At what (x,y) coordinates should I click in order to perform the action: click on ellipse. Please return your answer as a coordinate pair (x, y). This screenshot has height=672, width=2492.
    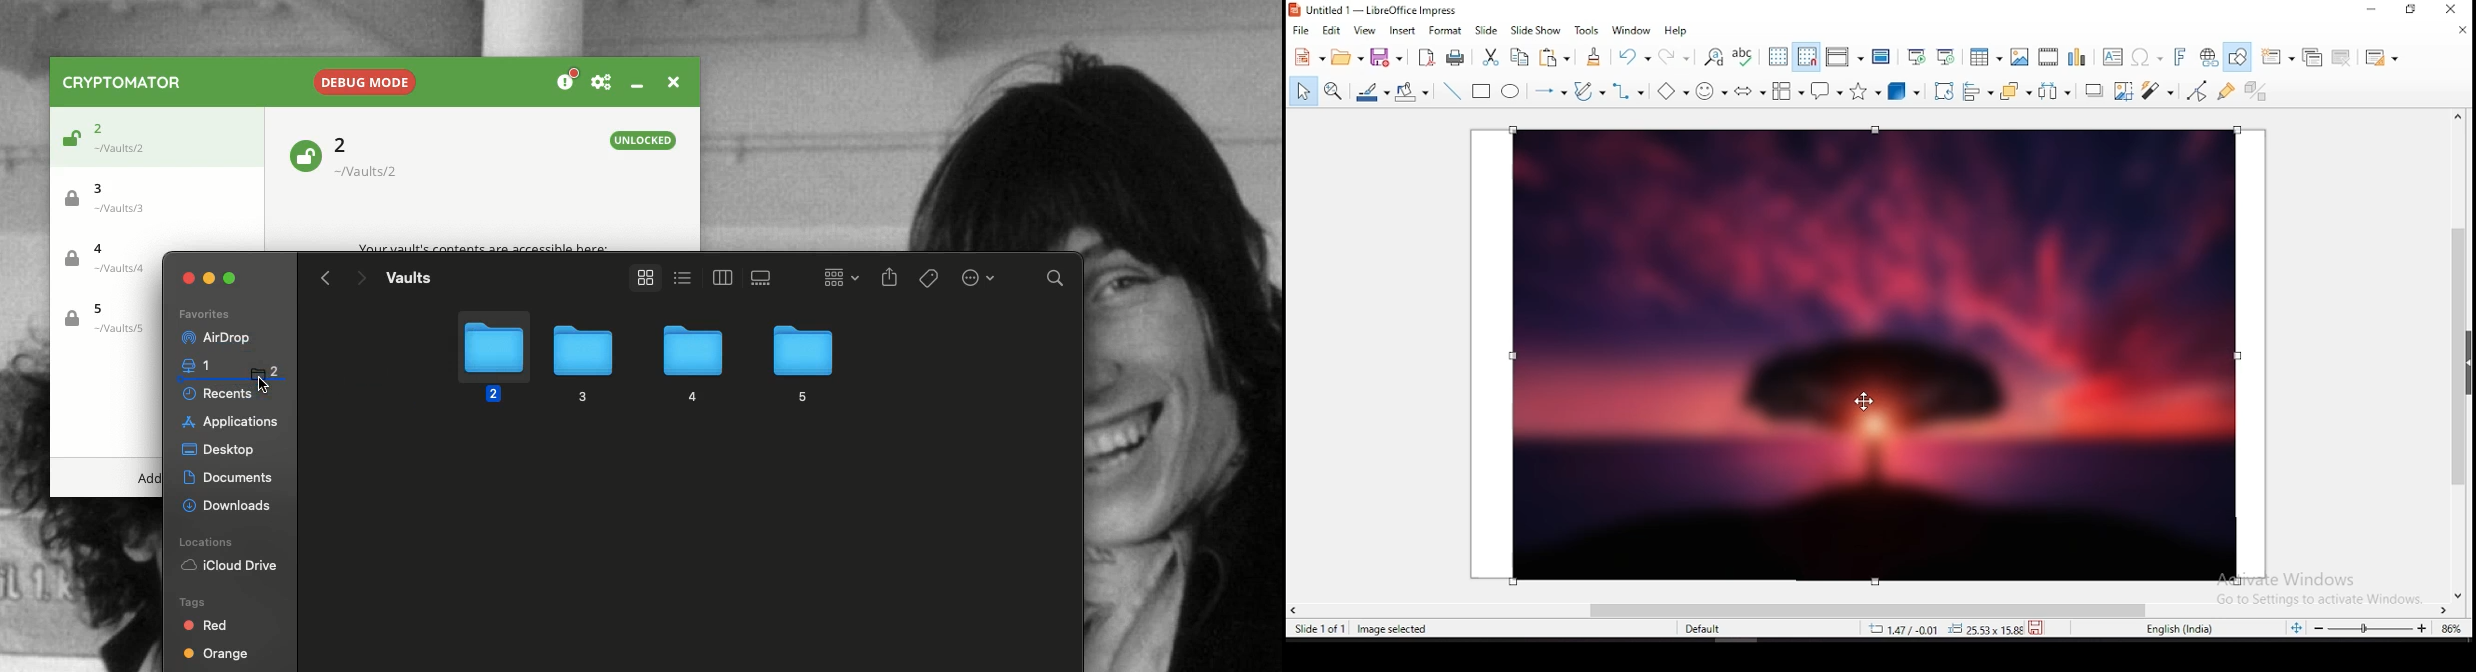
    Looking at the image, I should click on (1512, 91).